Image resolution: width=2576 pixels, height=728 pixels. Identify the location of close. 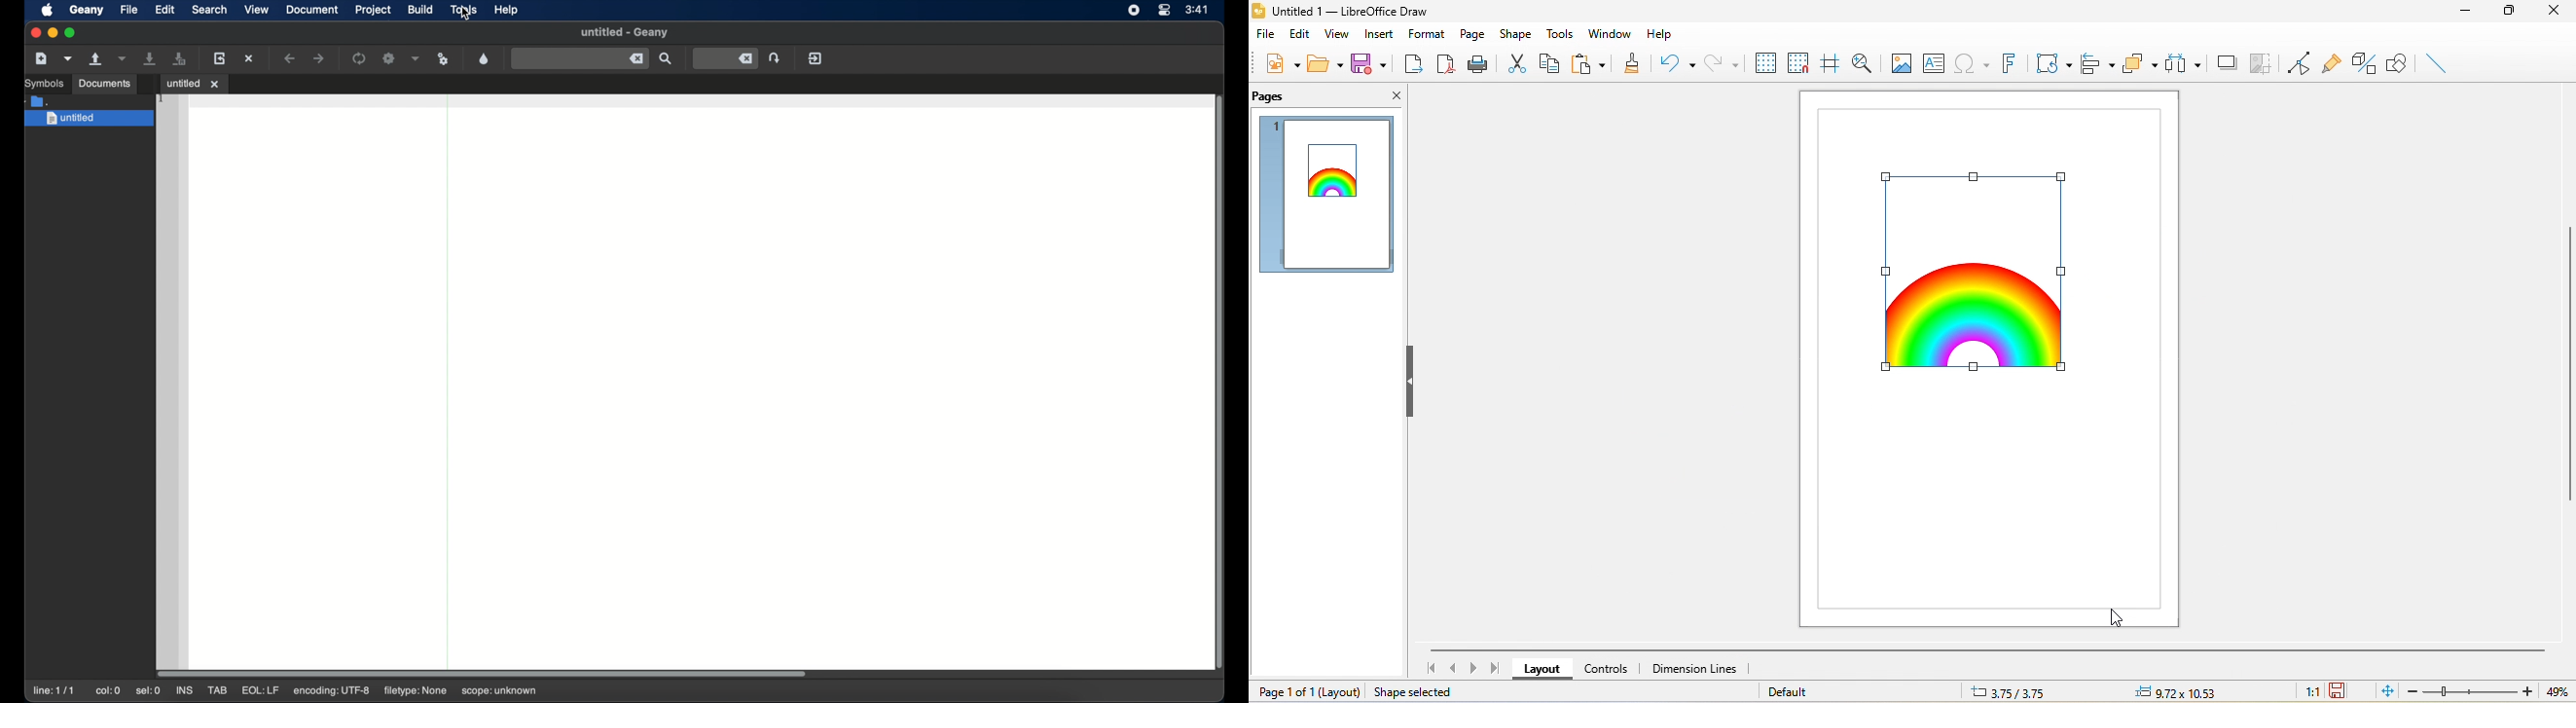
(1391, 97).